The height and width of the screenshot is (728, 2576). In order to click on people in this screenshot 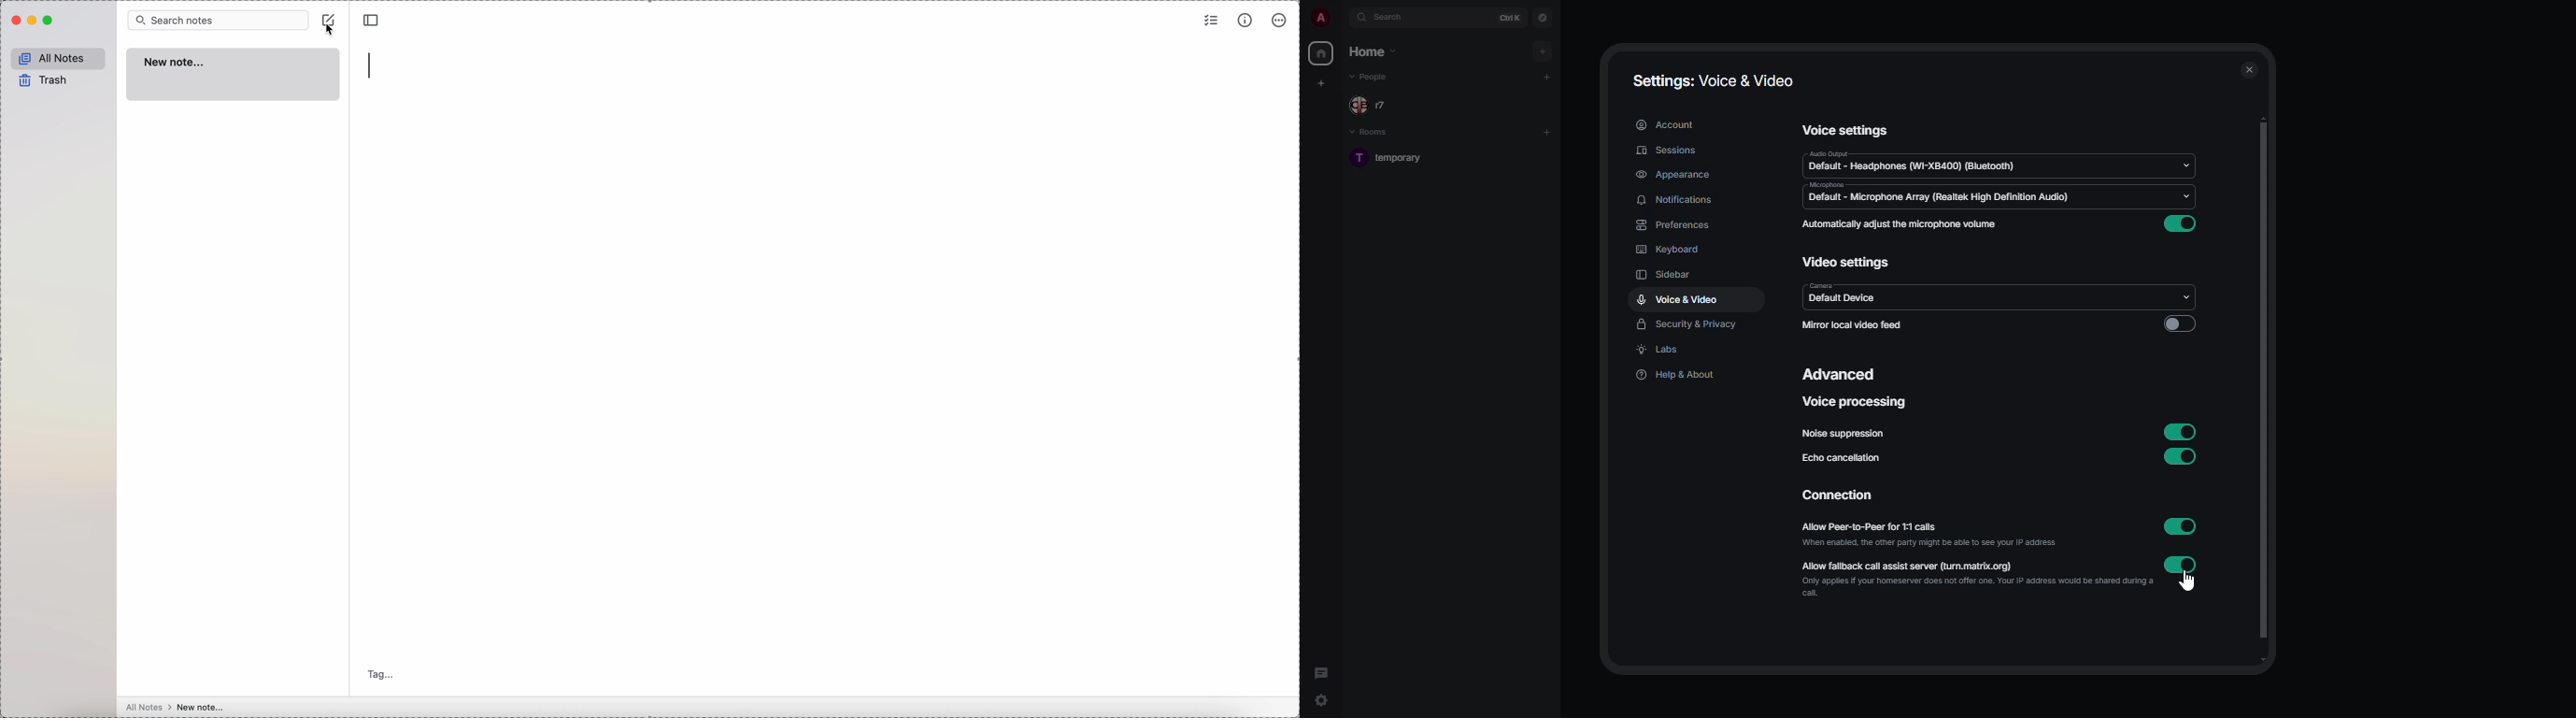, I will do `click(1377, 78)`.